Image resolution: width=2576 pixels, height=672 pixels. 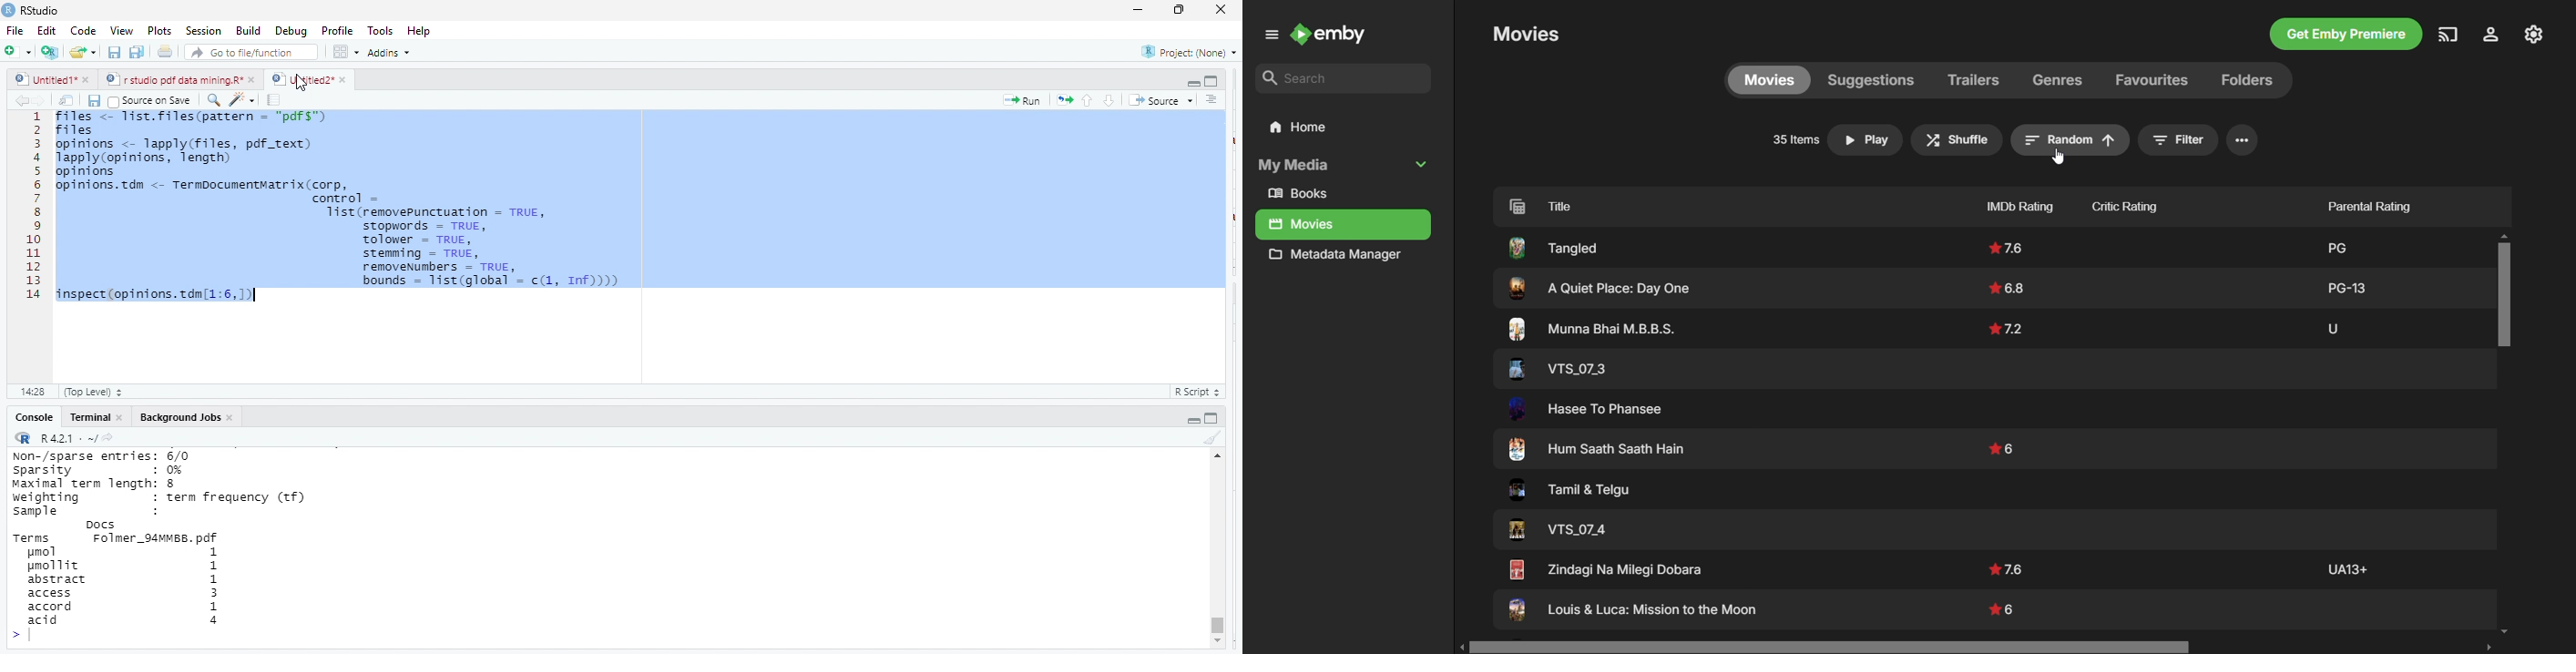 What do you see at coordinates (383, 29) in the screenshot?
I see `tools` at bounding box center [383, 29].